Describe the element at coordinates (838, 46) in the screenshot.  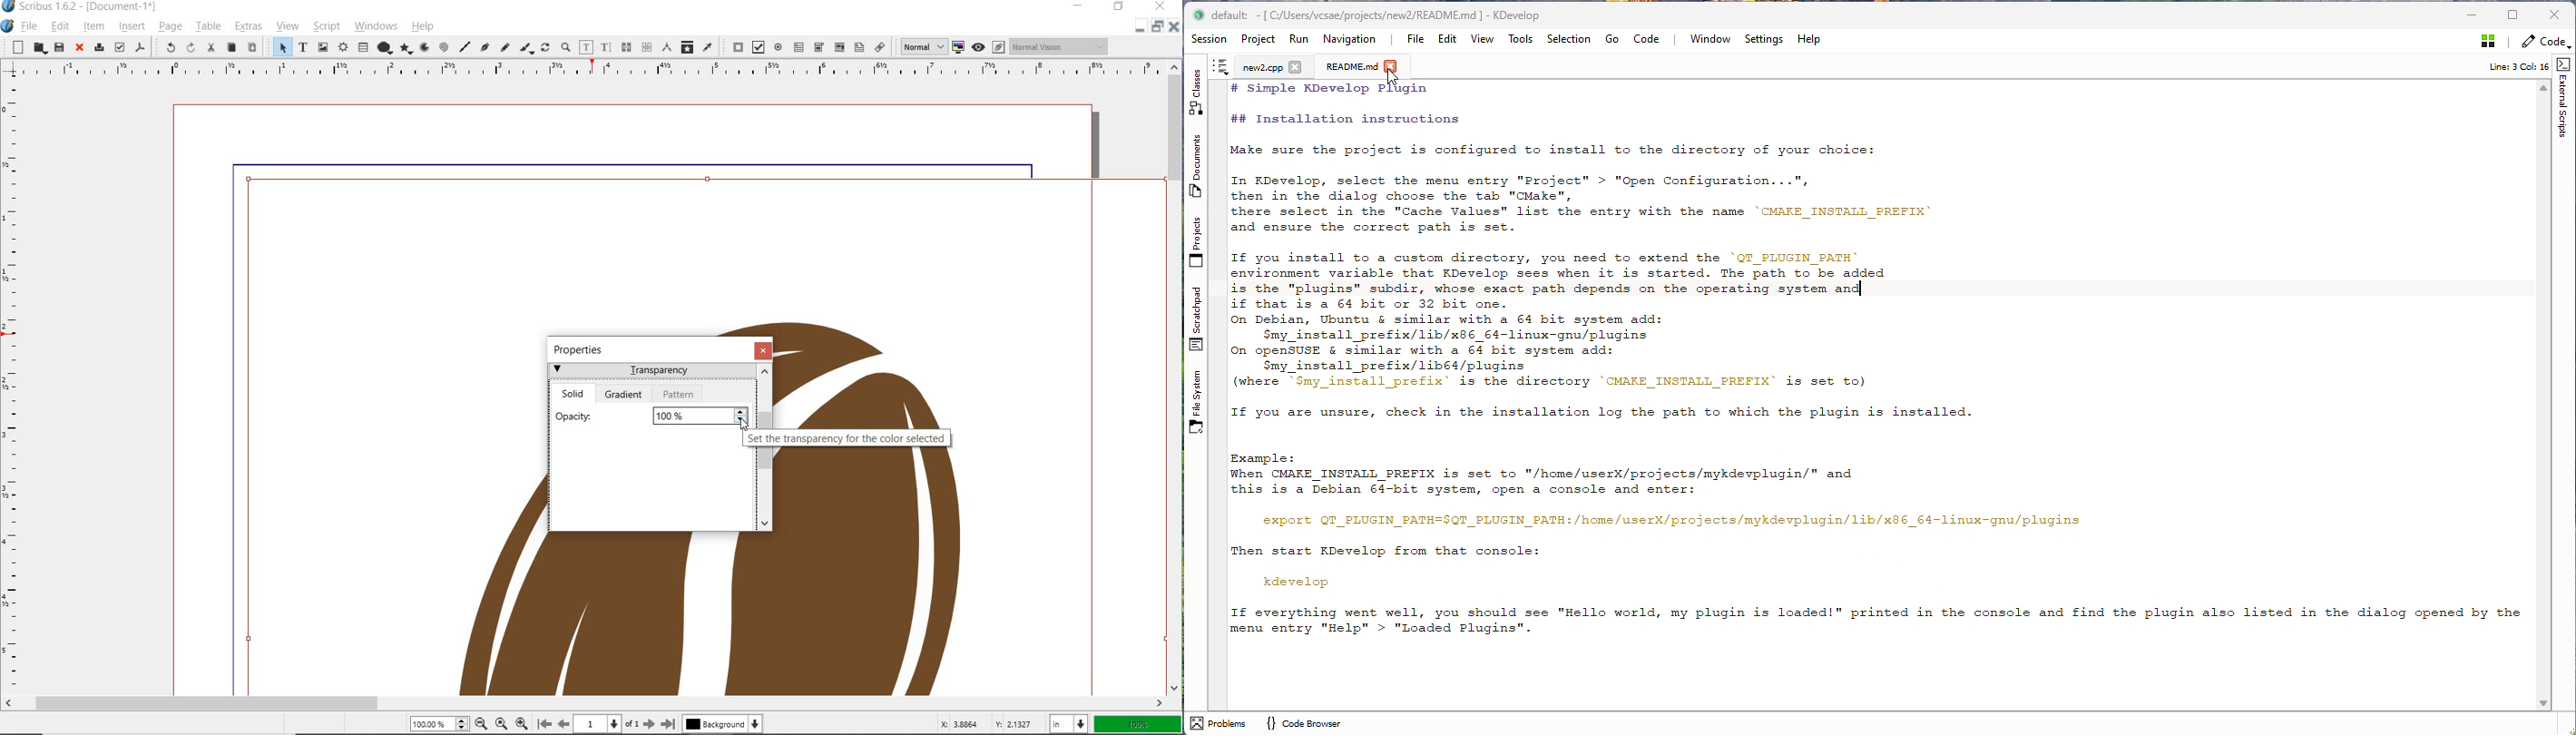
I see `pdf combo box` at that location.